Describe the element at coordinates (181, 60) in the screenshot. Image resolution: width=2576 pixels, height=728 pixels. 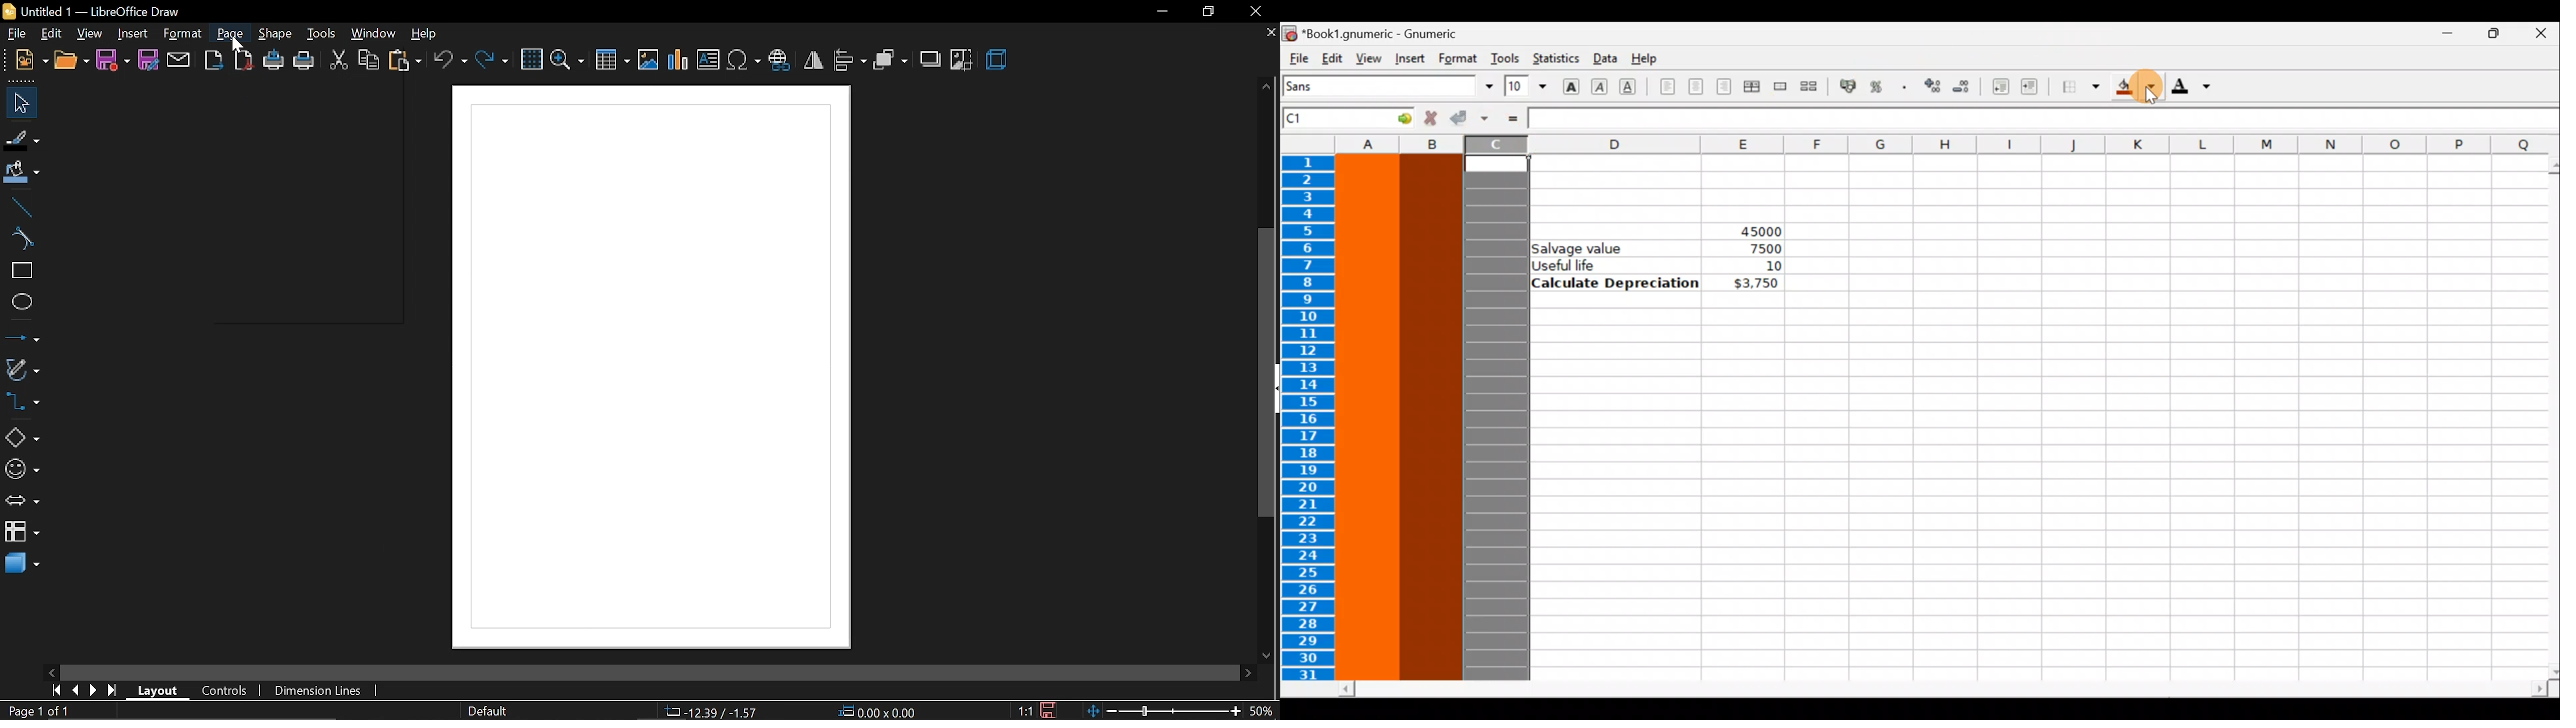
I see `attach` at that location.